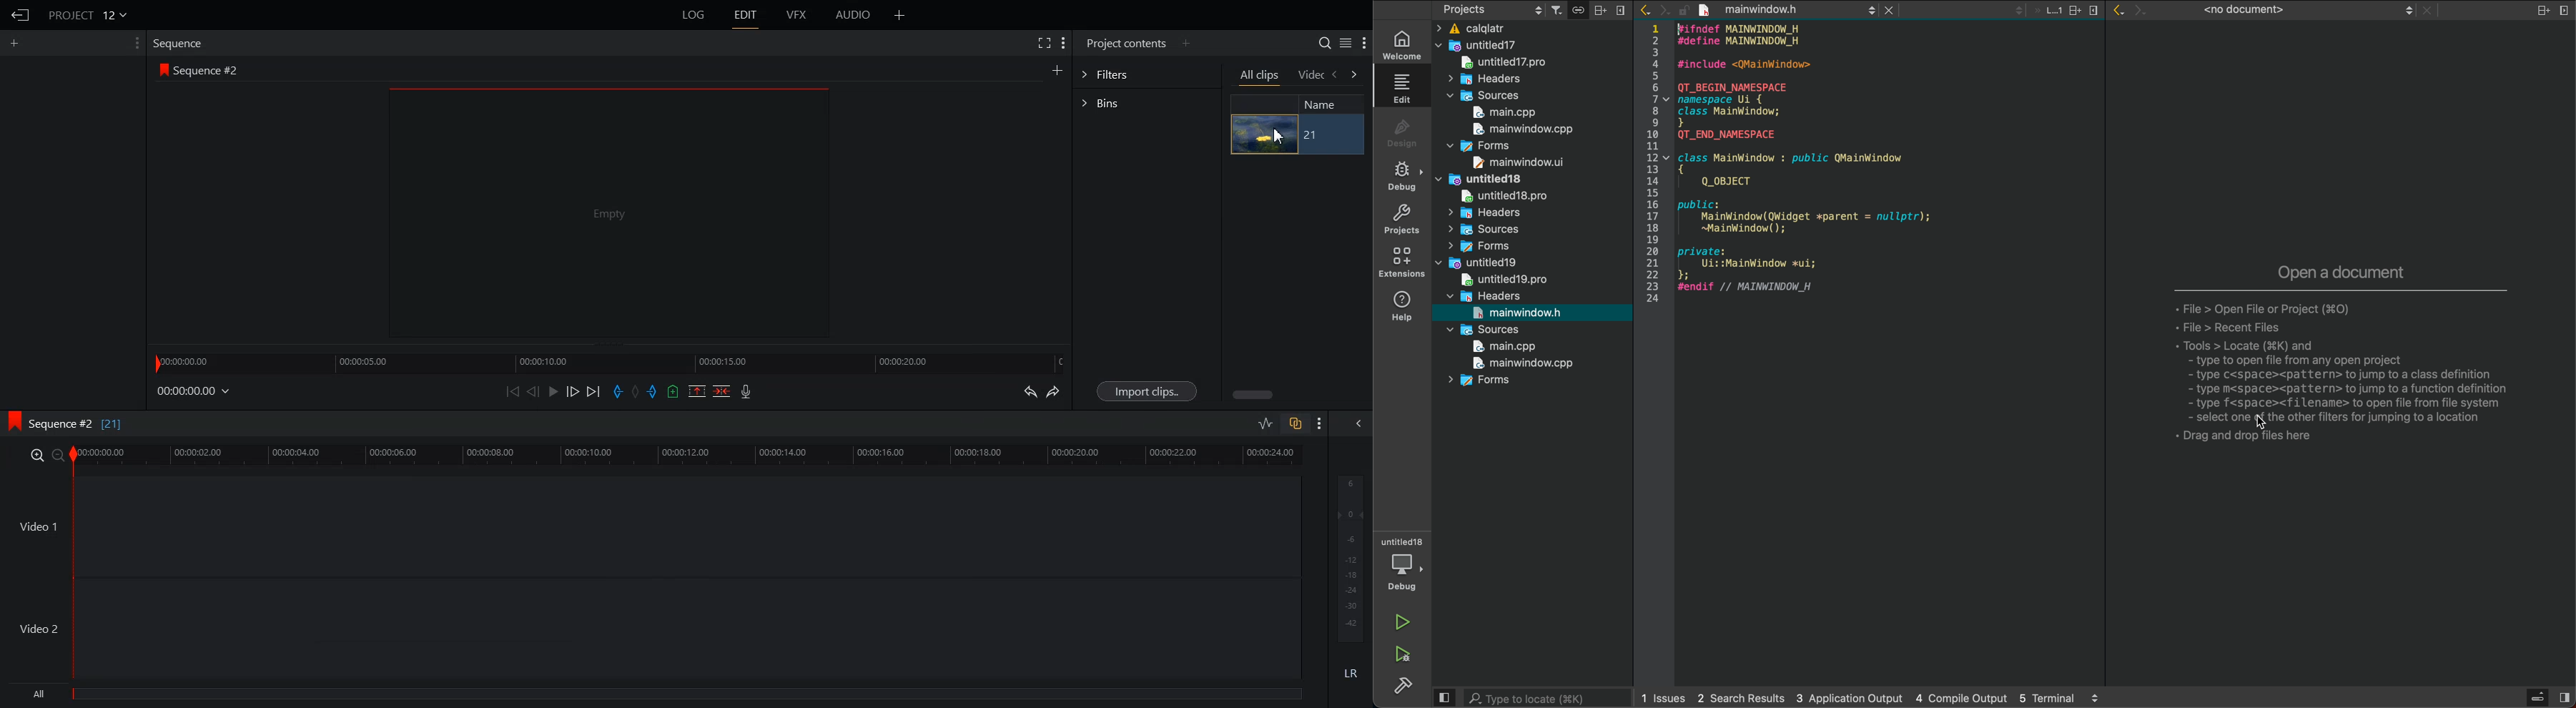 The image size is (2576, 728). What do you see at coordinates (2550, 13) in the screenshot?
I see `split and close` at bounding box center [2550, 13].